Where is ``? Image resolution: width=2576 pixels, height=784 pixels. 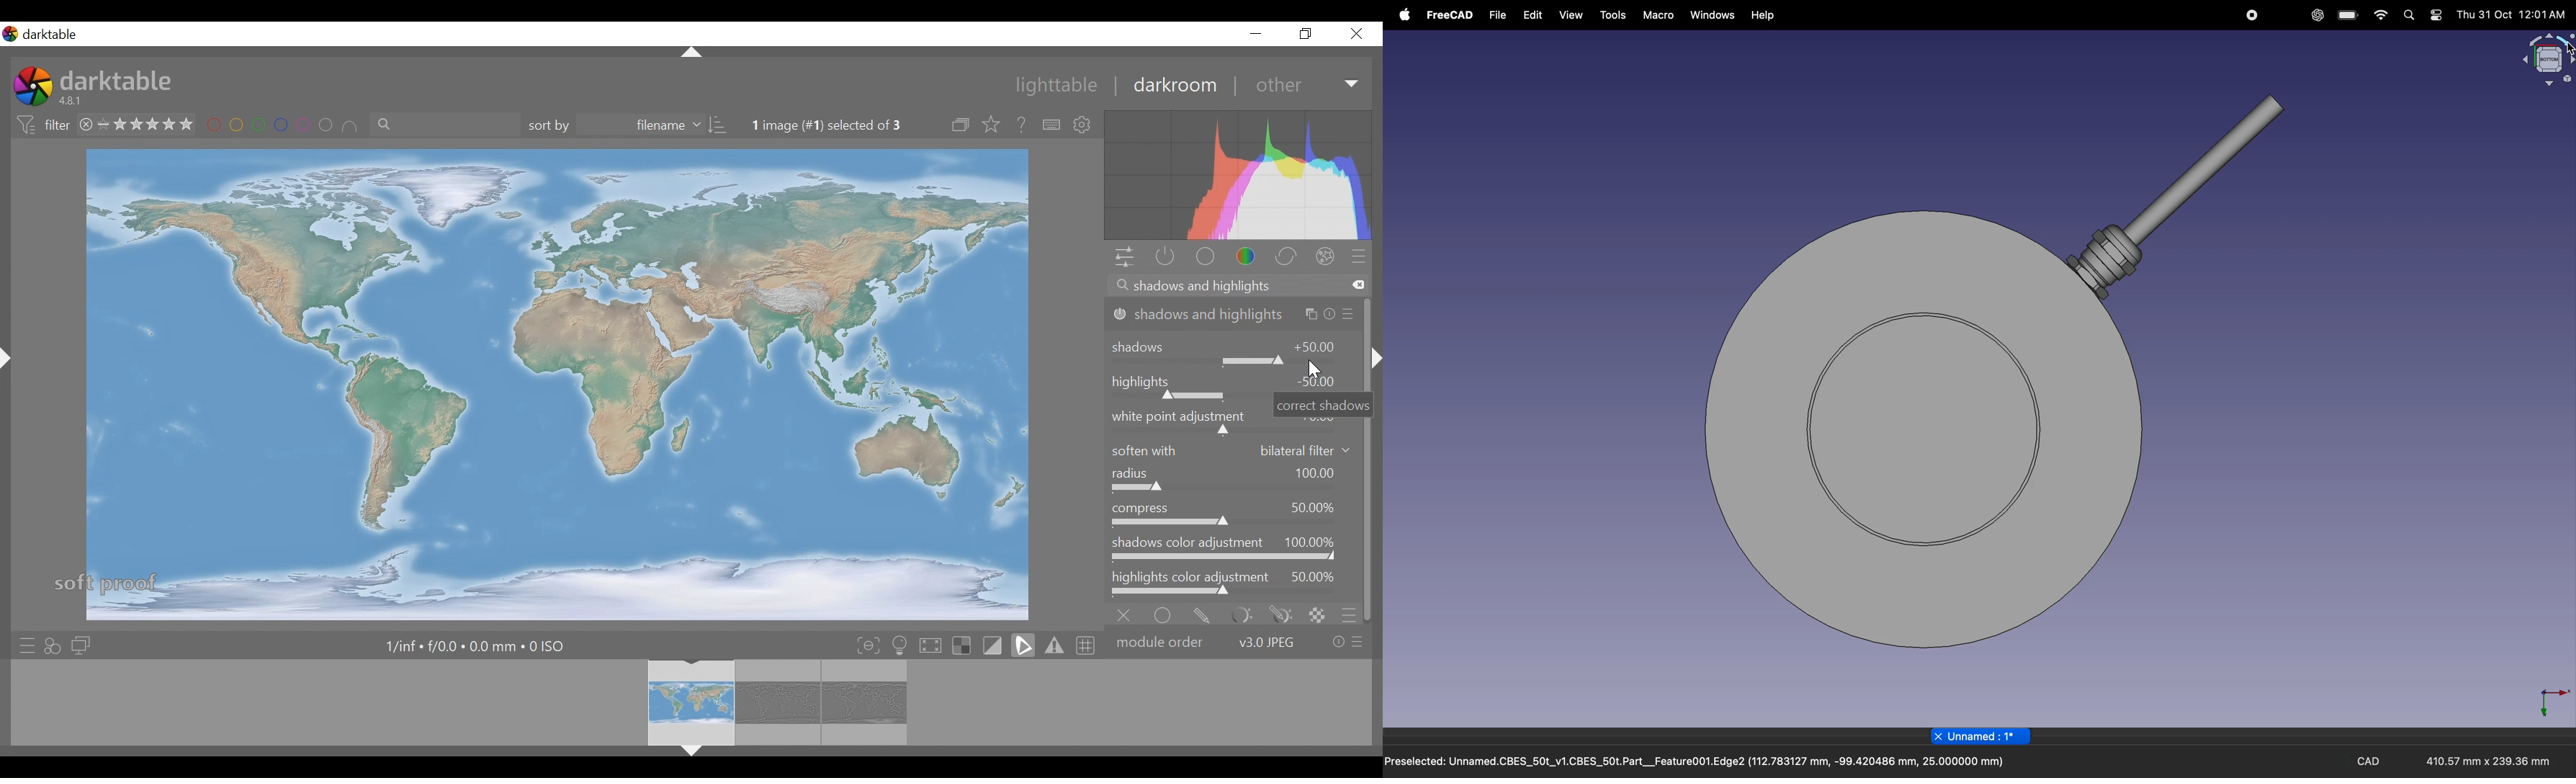
 is located at coordinates (1381, 357).